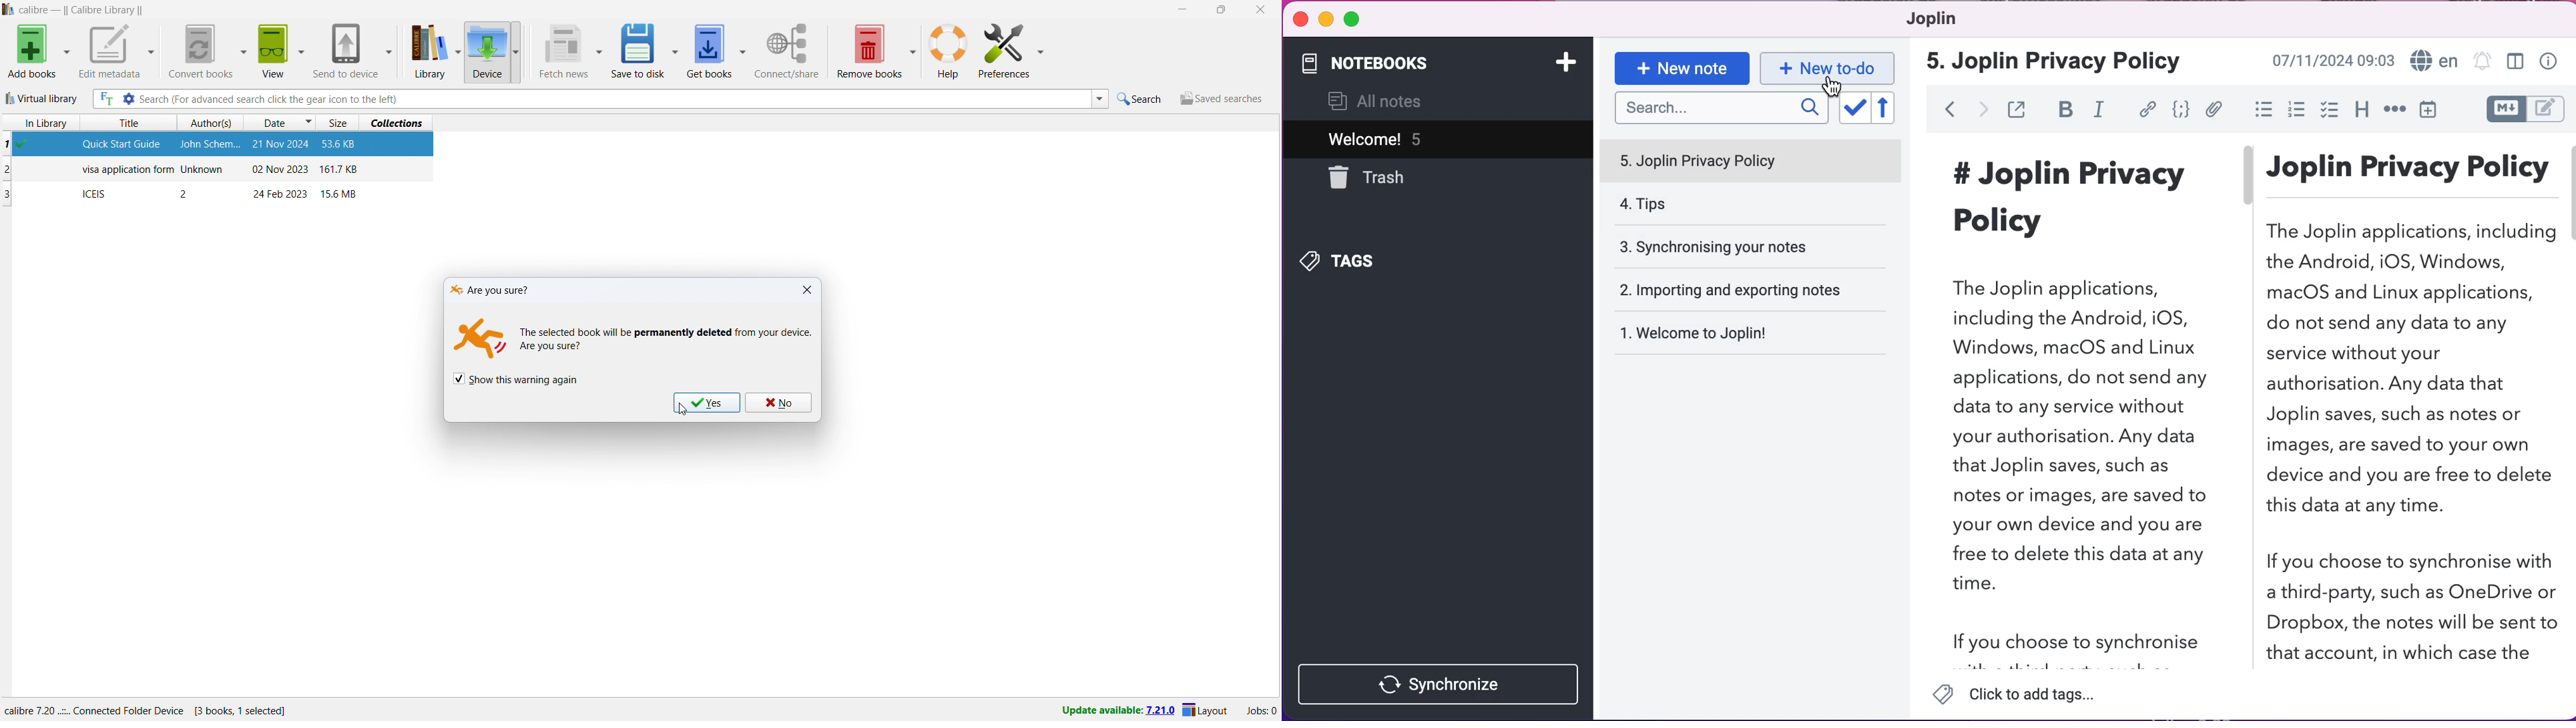 The width and height of the screenshot is (2576, 728). I want to click on check box, so click(2329, 114).